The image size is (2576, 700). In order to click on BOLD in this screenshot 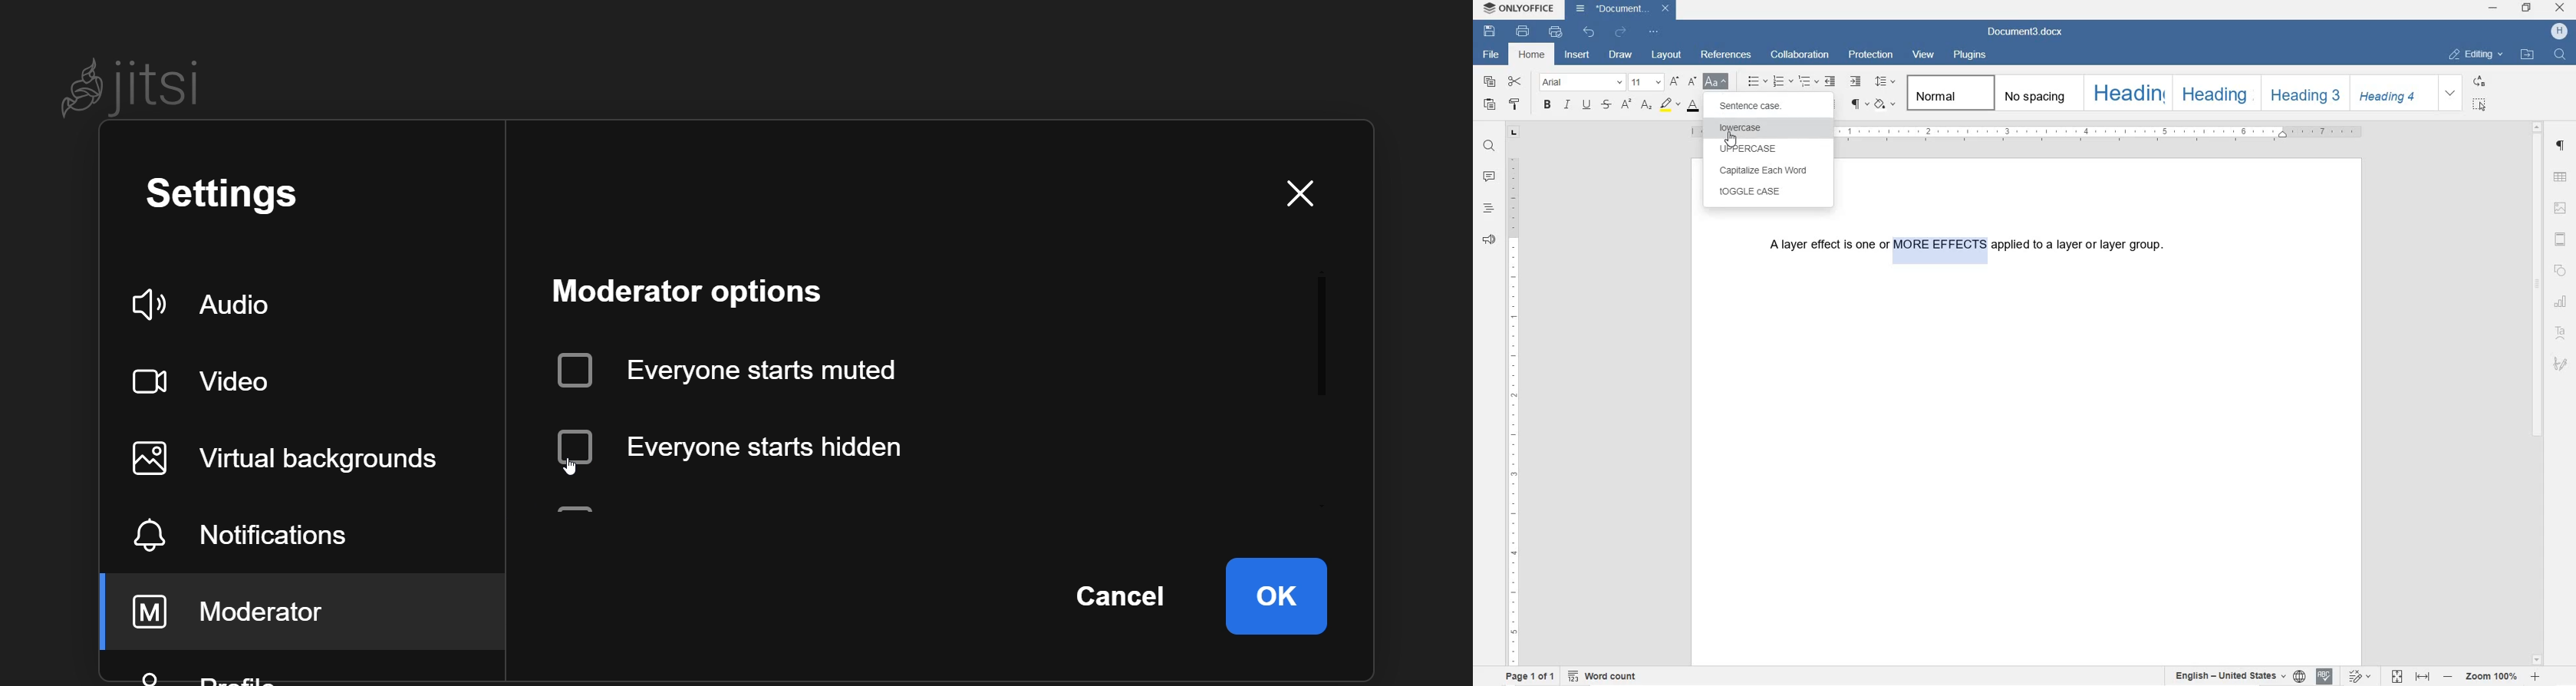, I will do `click(1548, 106)`.